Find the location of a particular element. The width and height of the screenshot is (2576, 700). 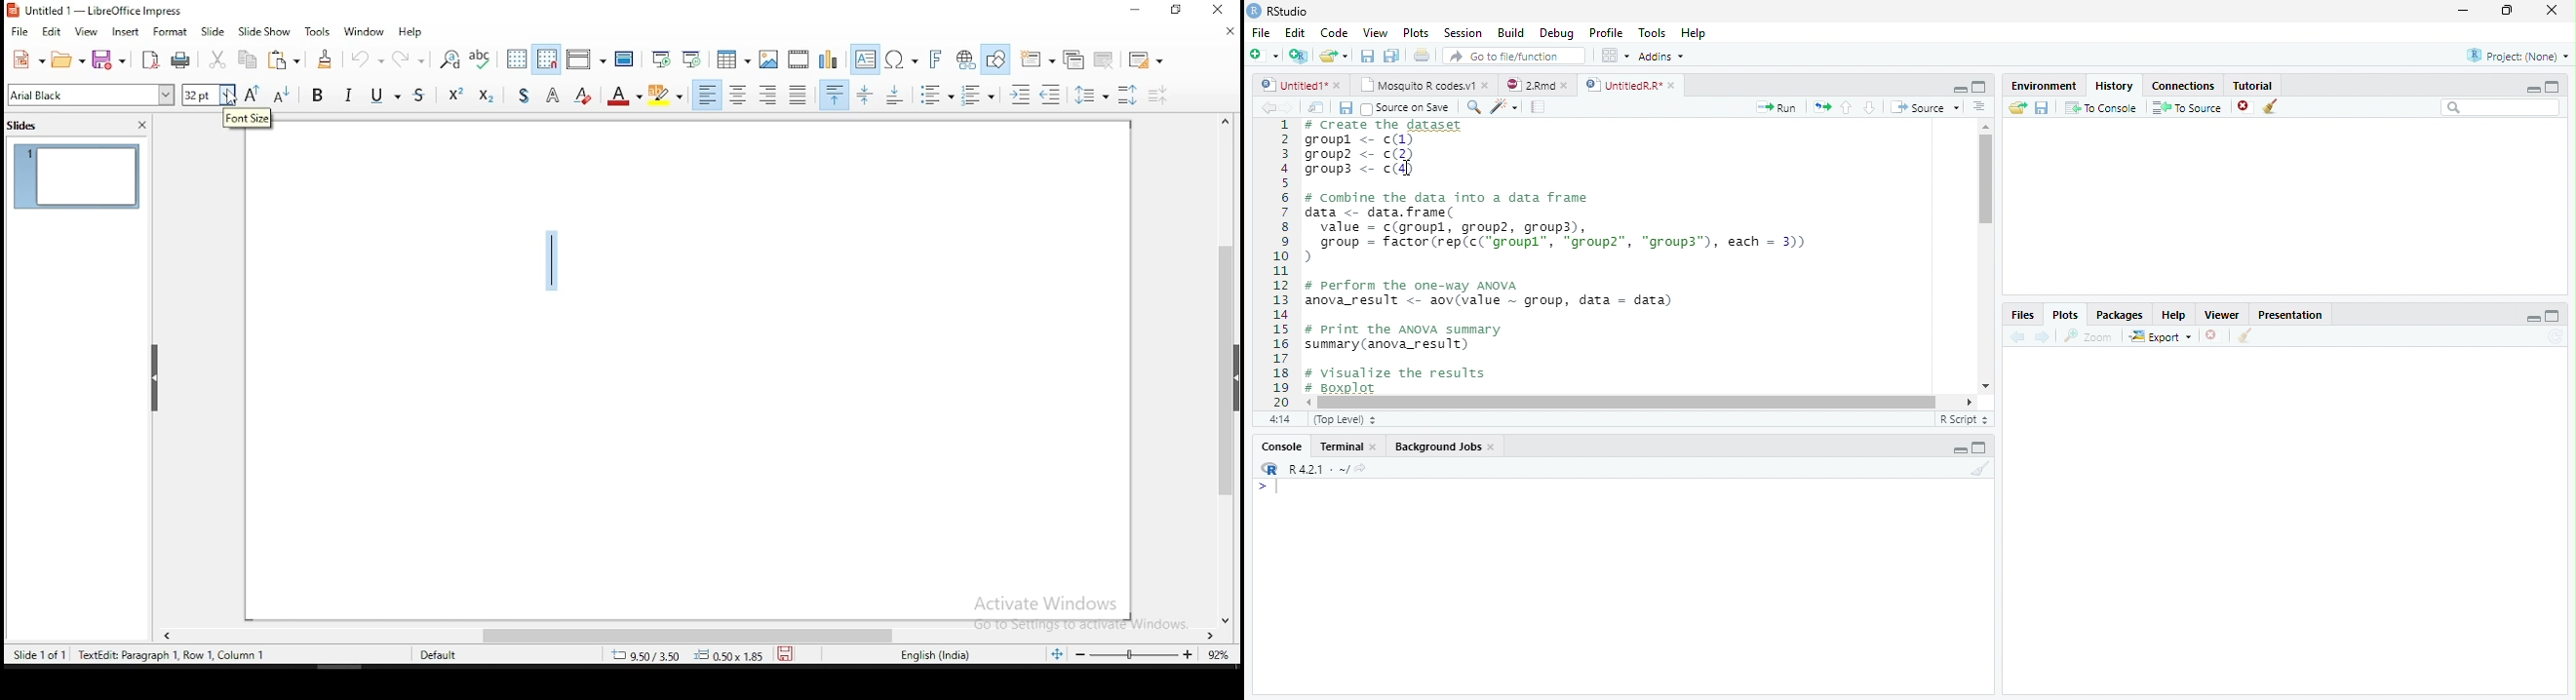

Clear Console is located at coordinates (2243, 336).